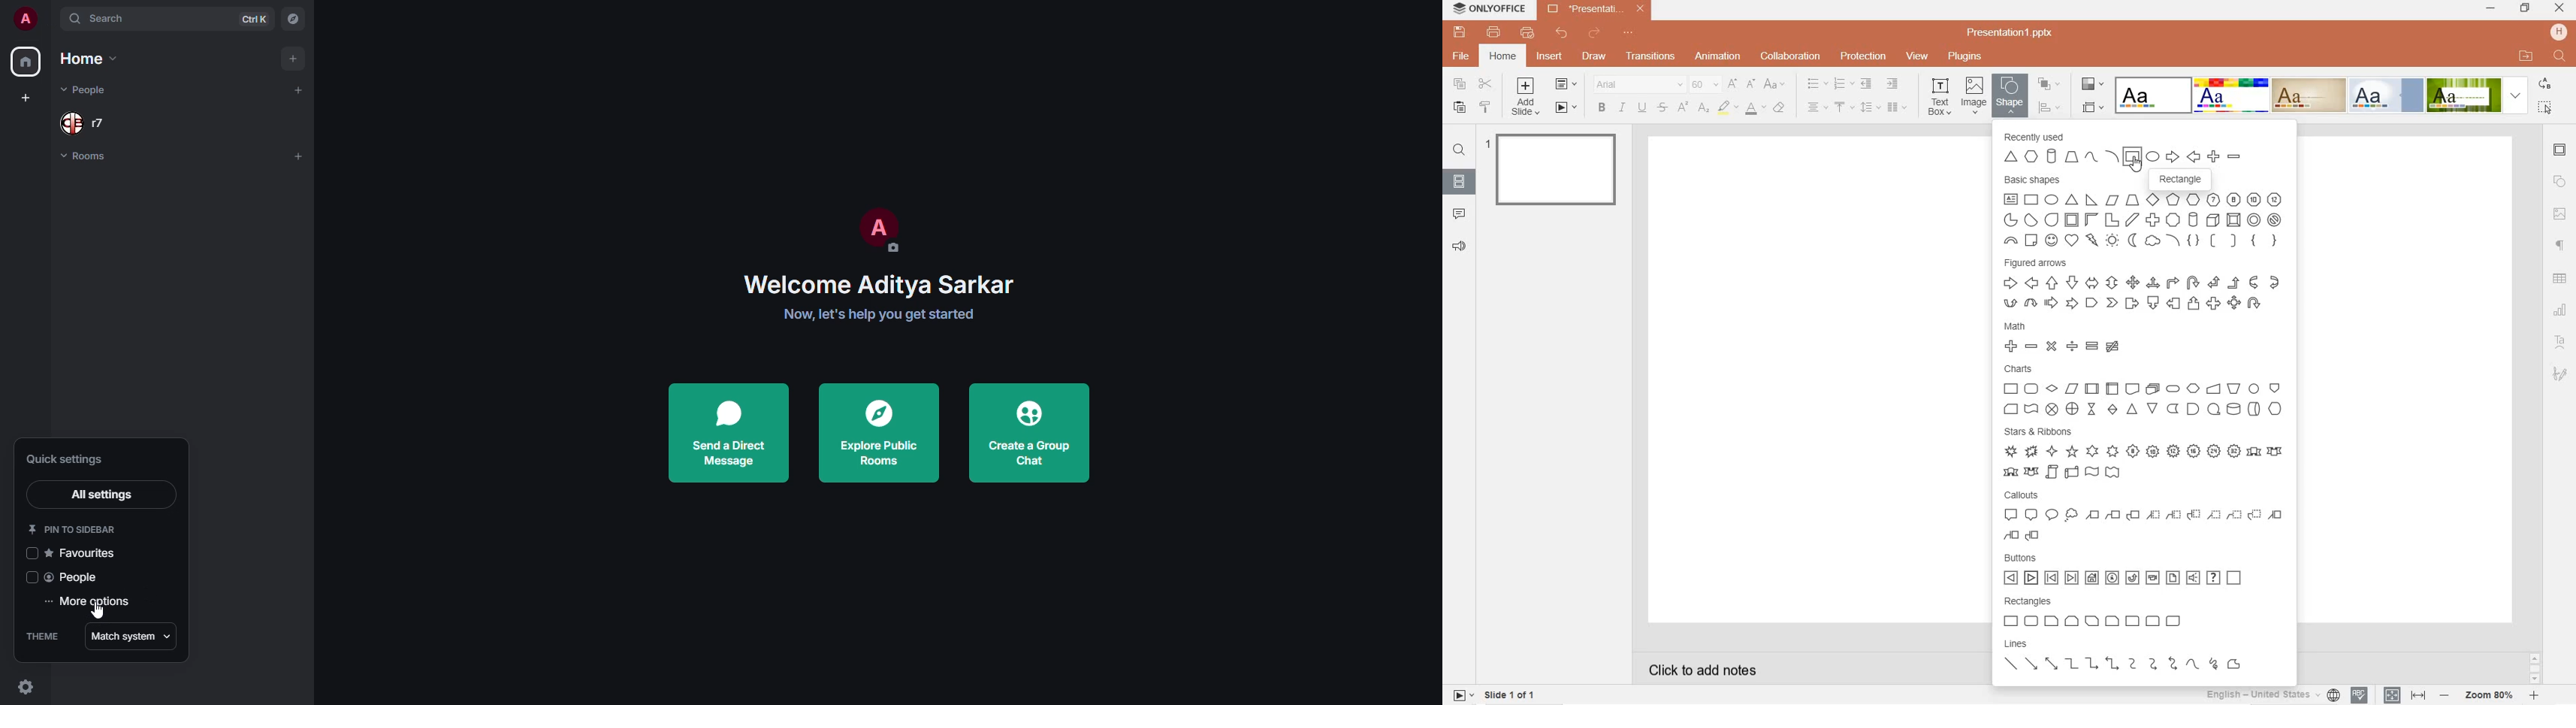  Describe the element at coordinates (2134, 516) in the screenshot. I see `Line Callout 3` at that location.